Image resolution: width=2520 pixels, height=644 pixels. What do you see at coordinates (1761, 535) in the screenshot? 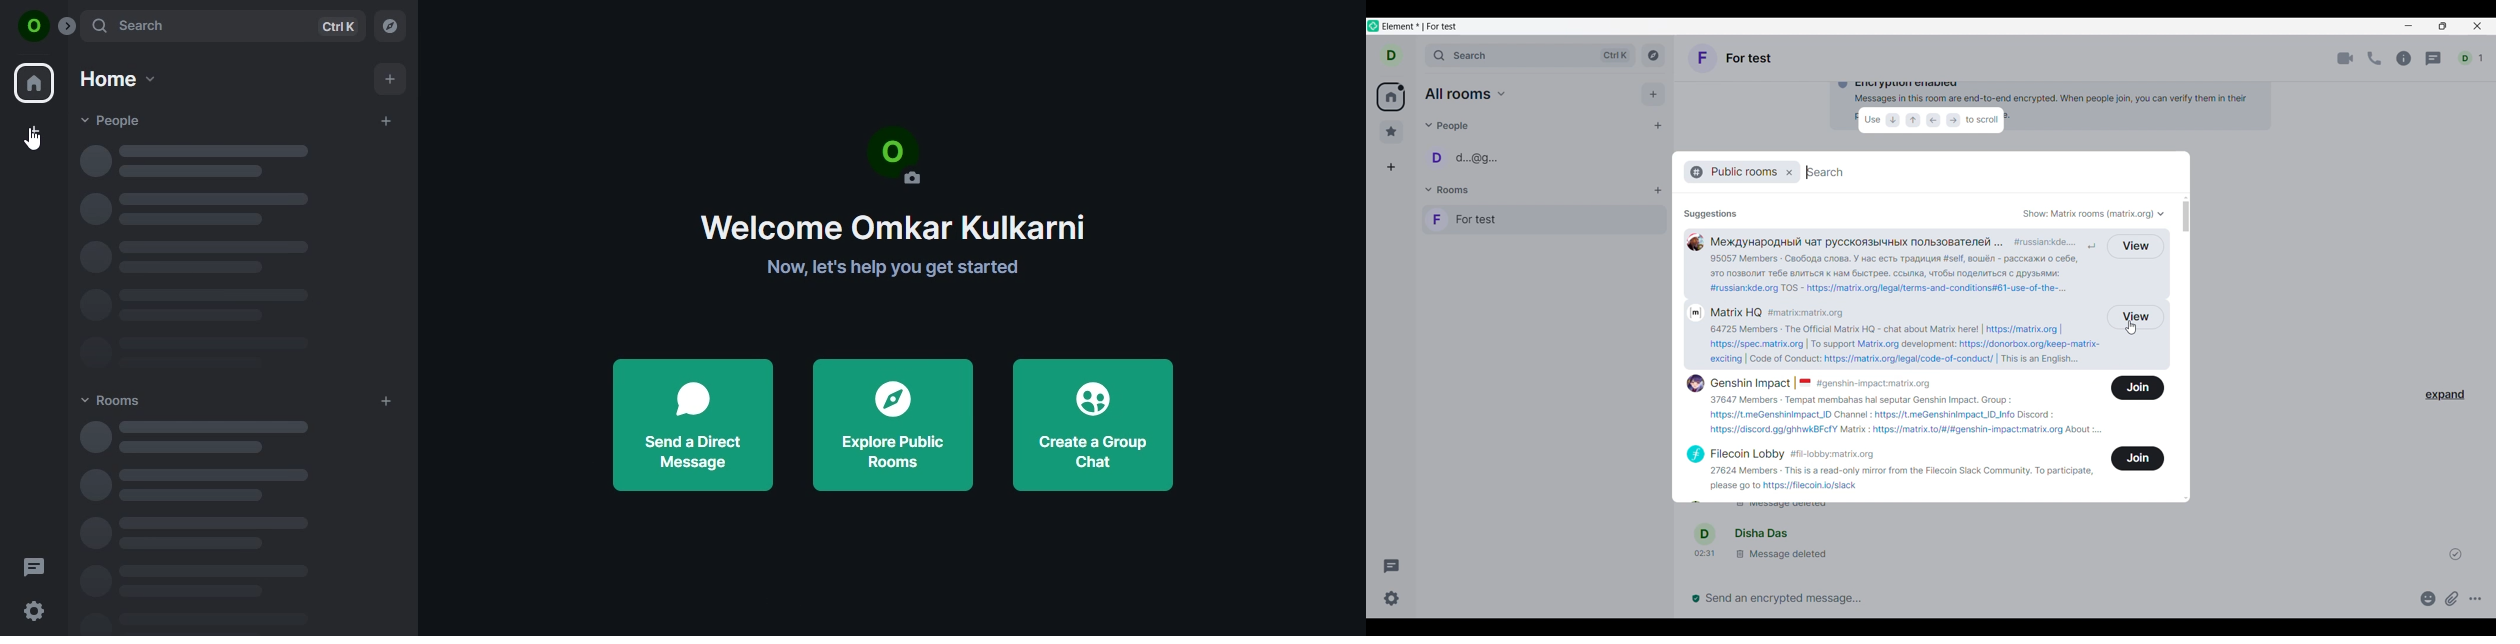
I see `Disha Das` at bounding box center [1761, 535].